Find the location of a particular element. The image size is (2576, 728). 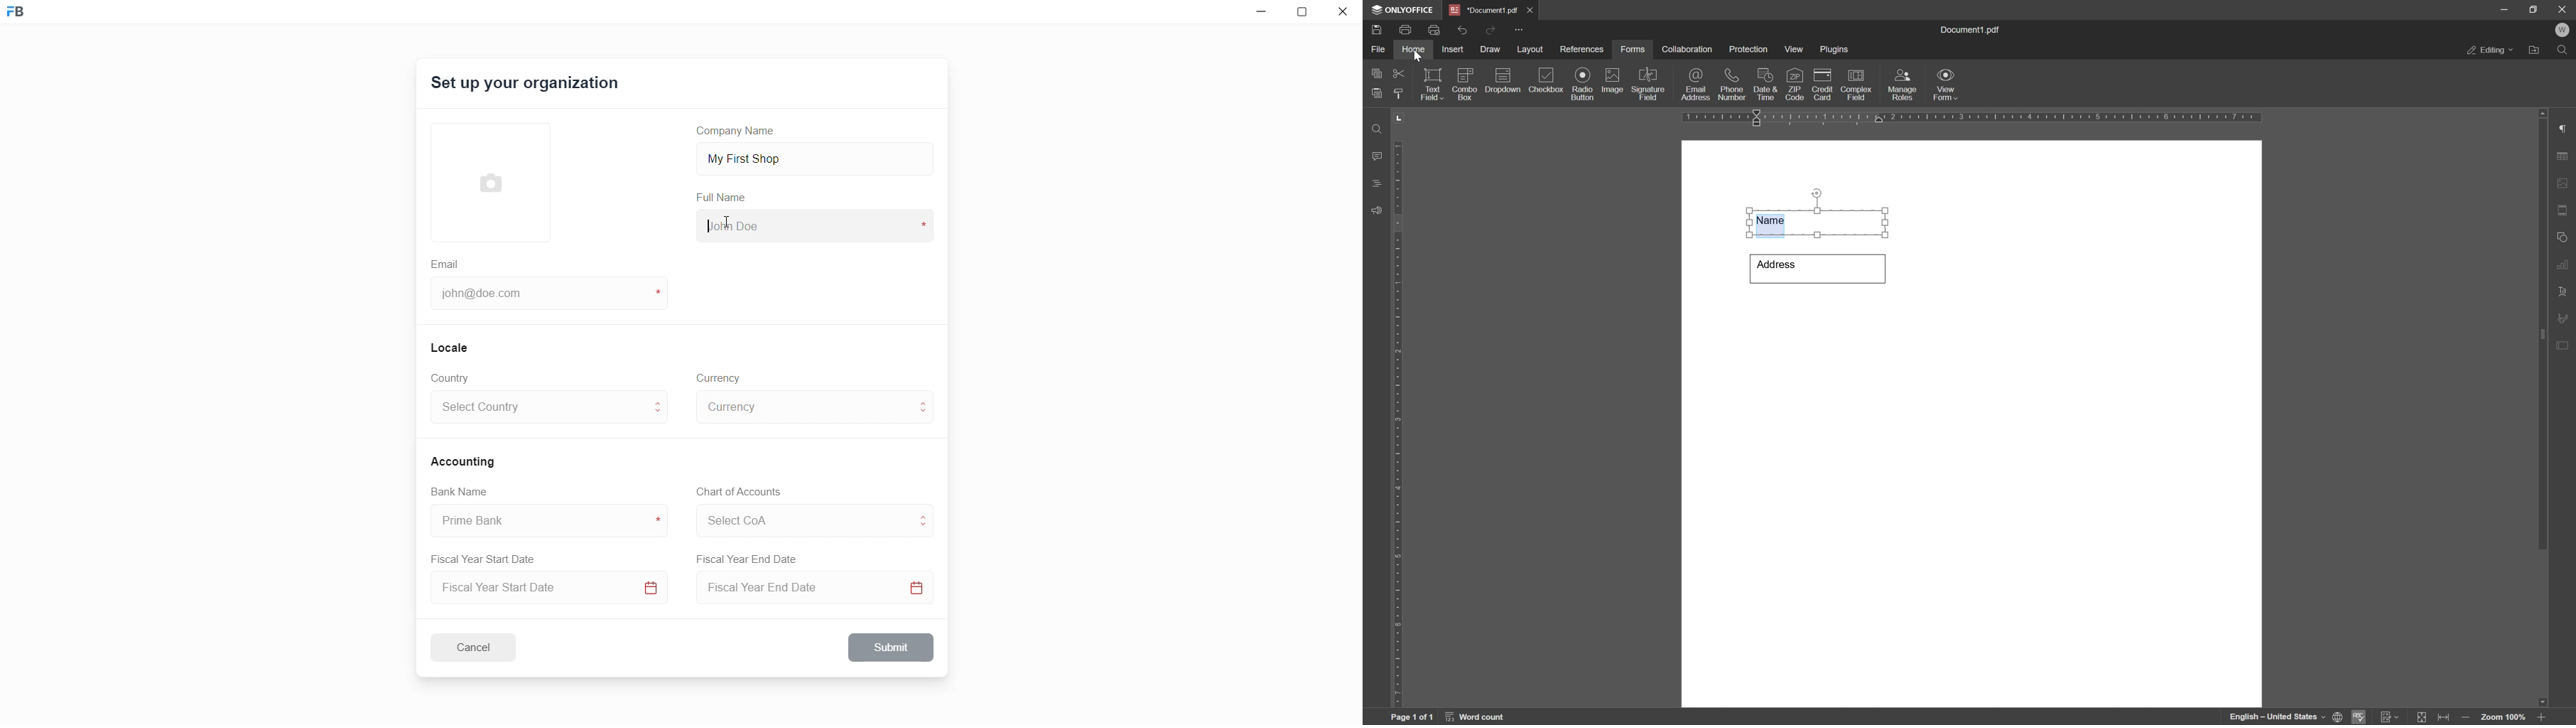

phone number is located at coordinates (1732, 85).